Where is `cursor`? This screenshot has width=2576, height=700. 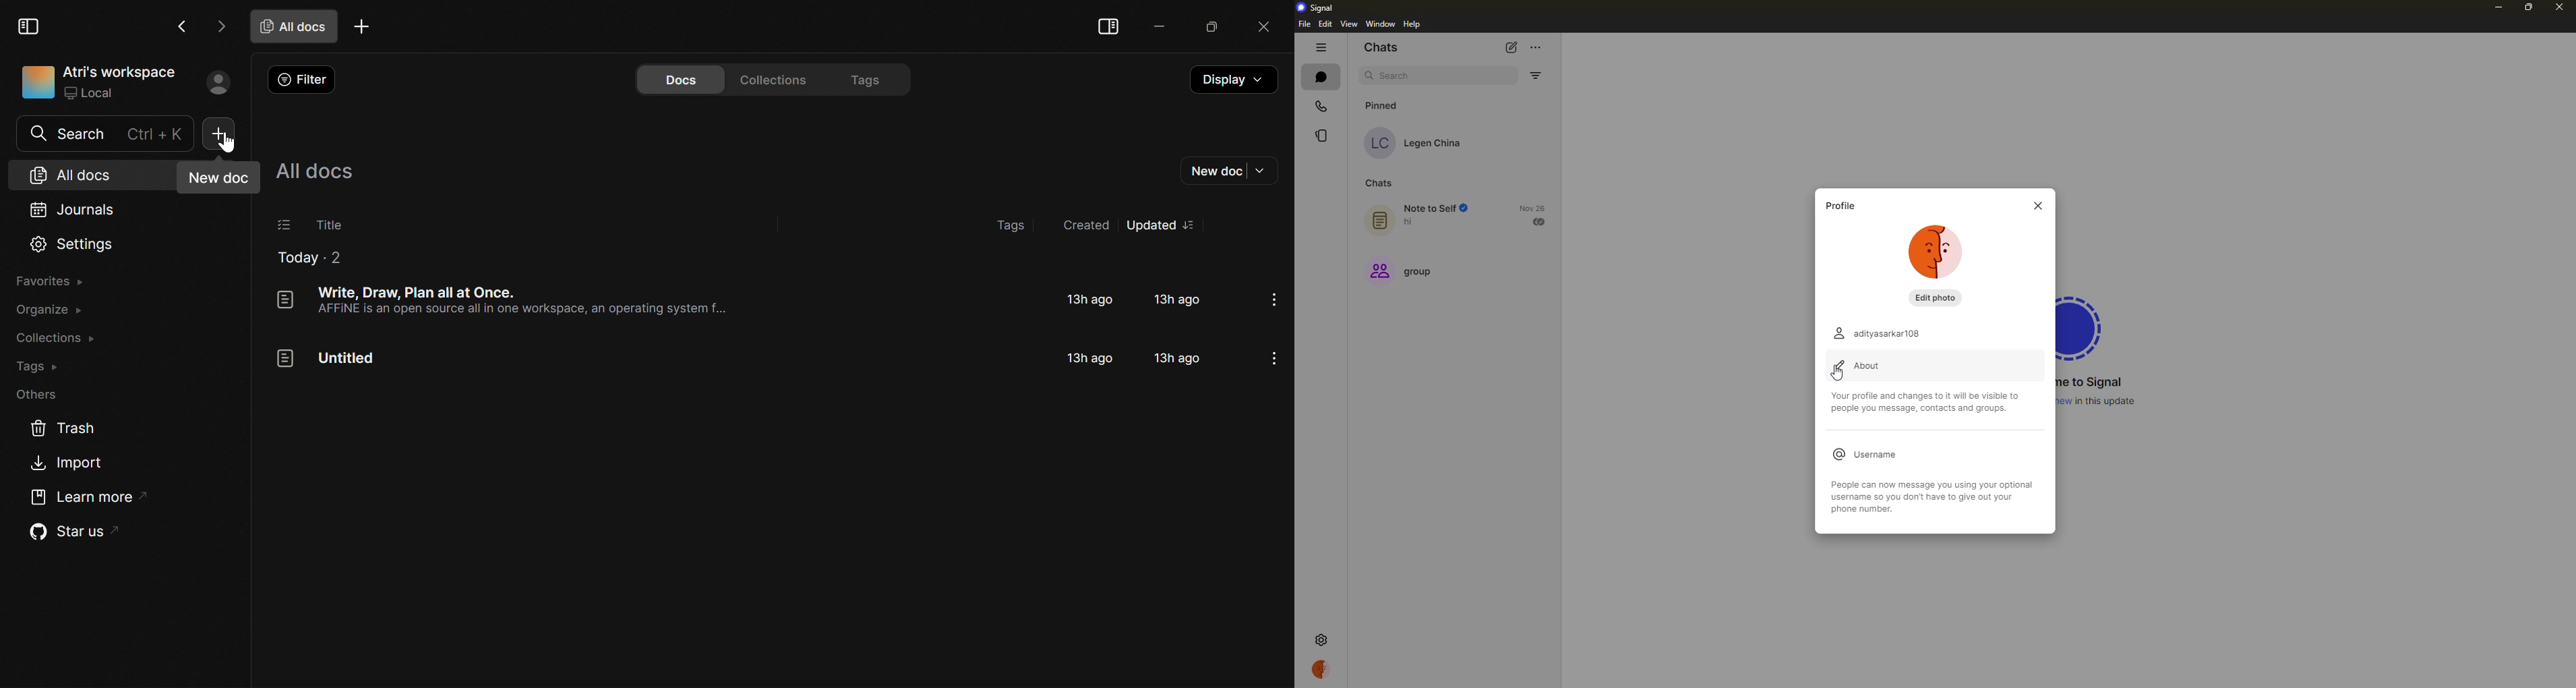 cursor is located at coordinates (1839, 374).